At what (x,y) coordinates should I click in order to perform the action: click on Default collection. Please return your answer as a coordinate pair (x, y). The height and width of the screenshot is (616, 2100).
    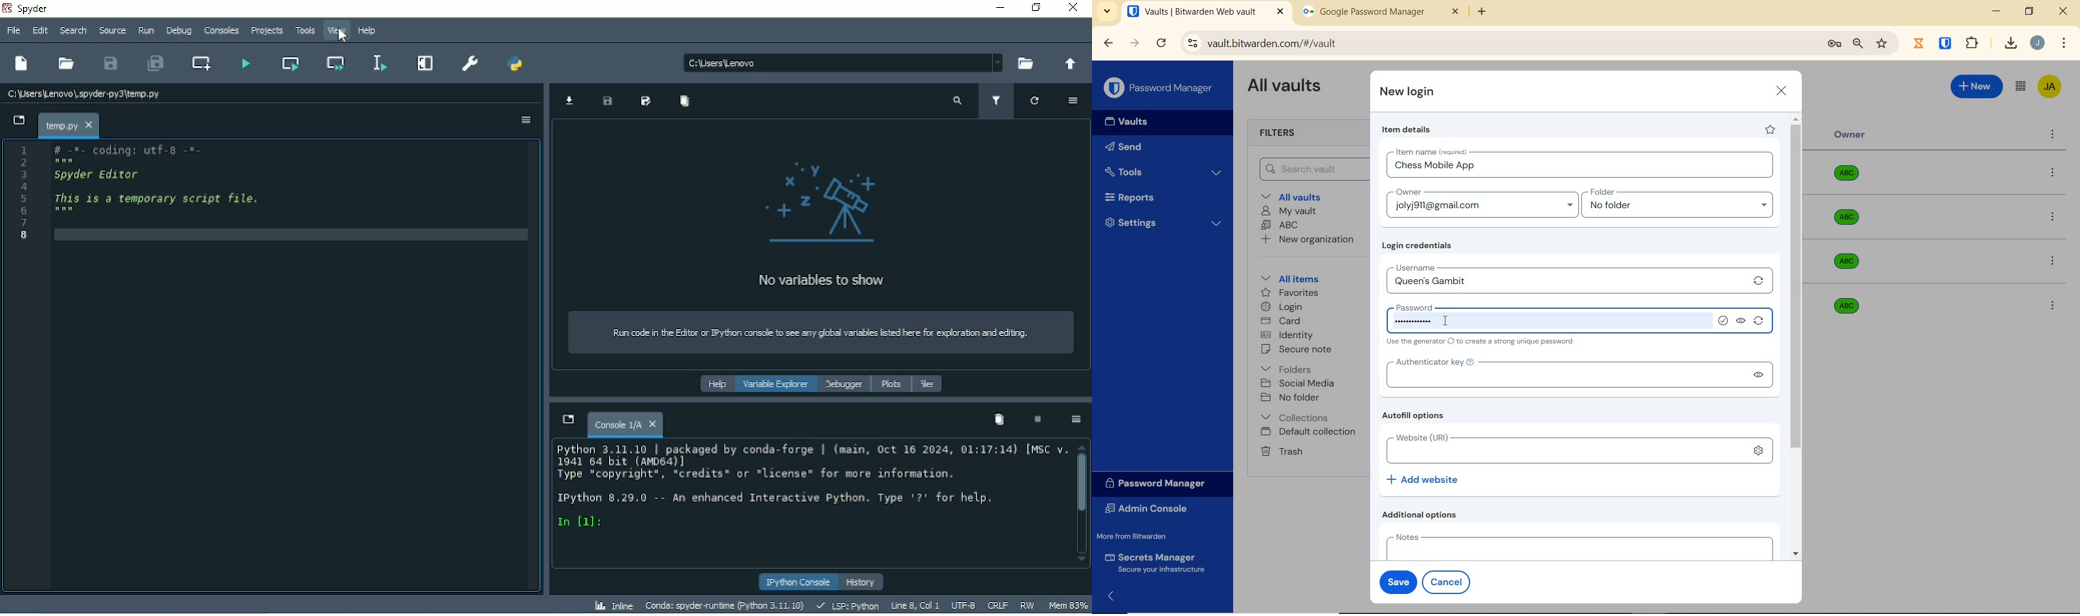
    Looking at the image, I should click on (1310, 432).